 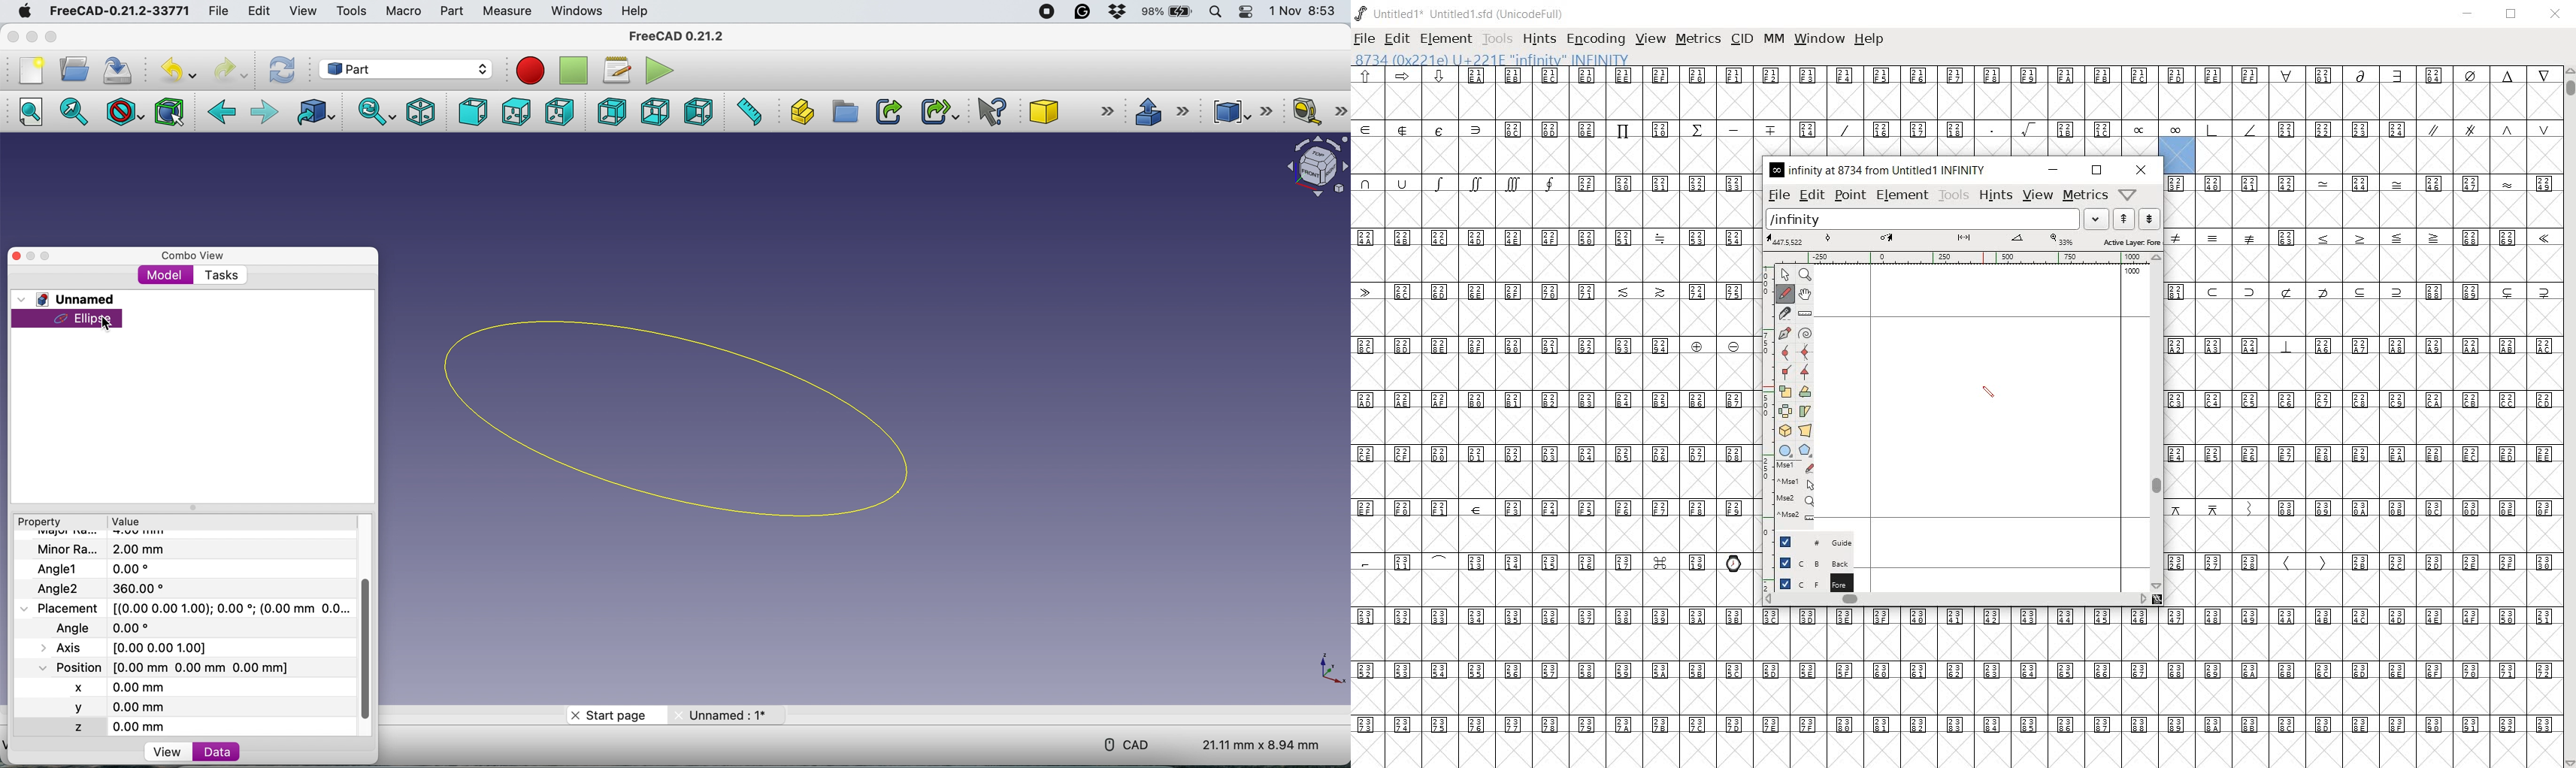 I want to click on Unicode code points, so click(x=2340, y=129).